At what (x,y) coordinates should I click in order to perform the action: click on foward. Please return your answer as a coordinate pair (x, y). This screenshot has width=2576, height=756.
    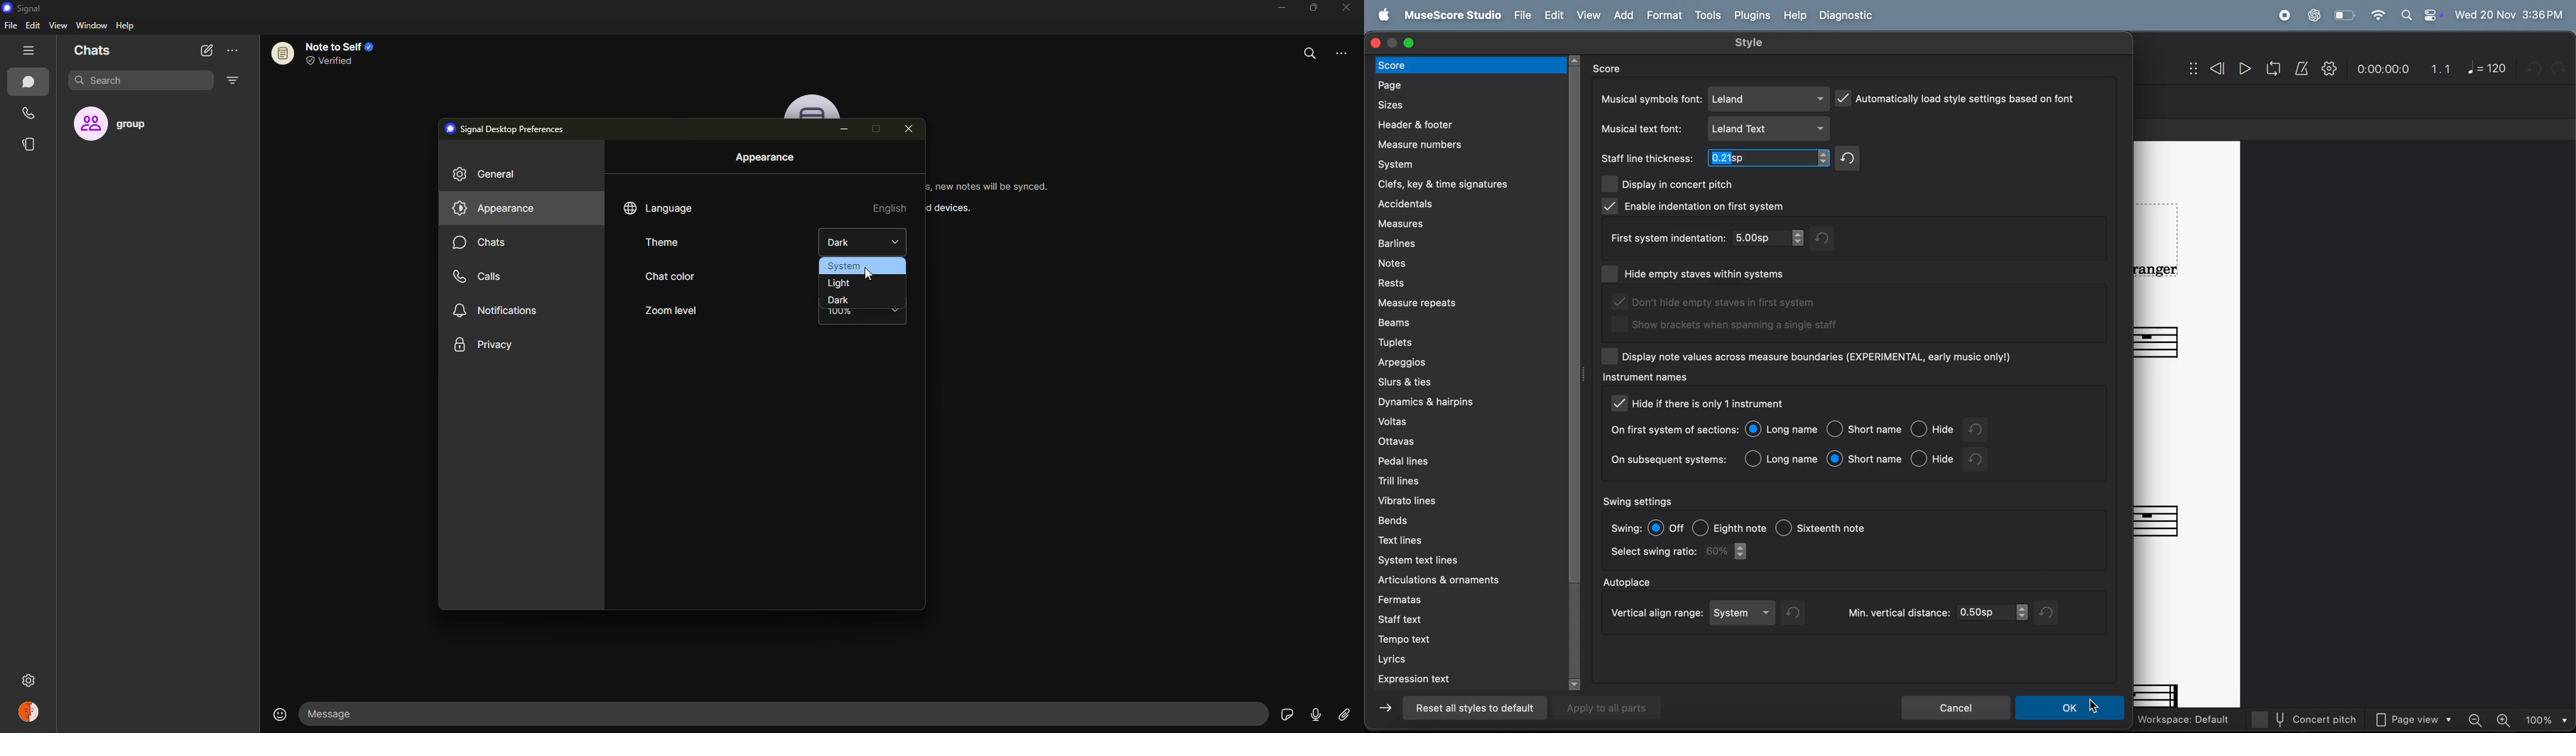
    Looking at the image, I should click on (1387, 711).